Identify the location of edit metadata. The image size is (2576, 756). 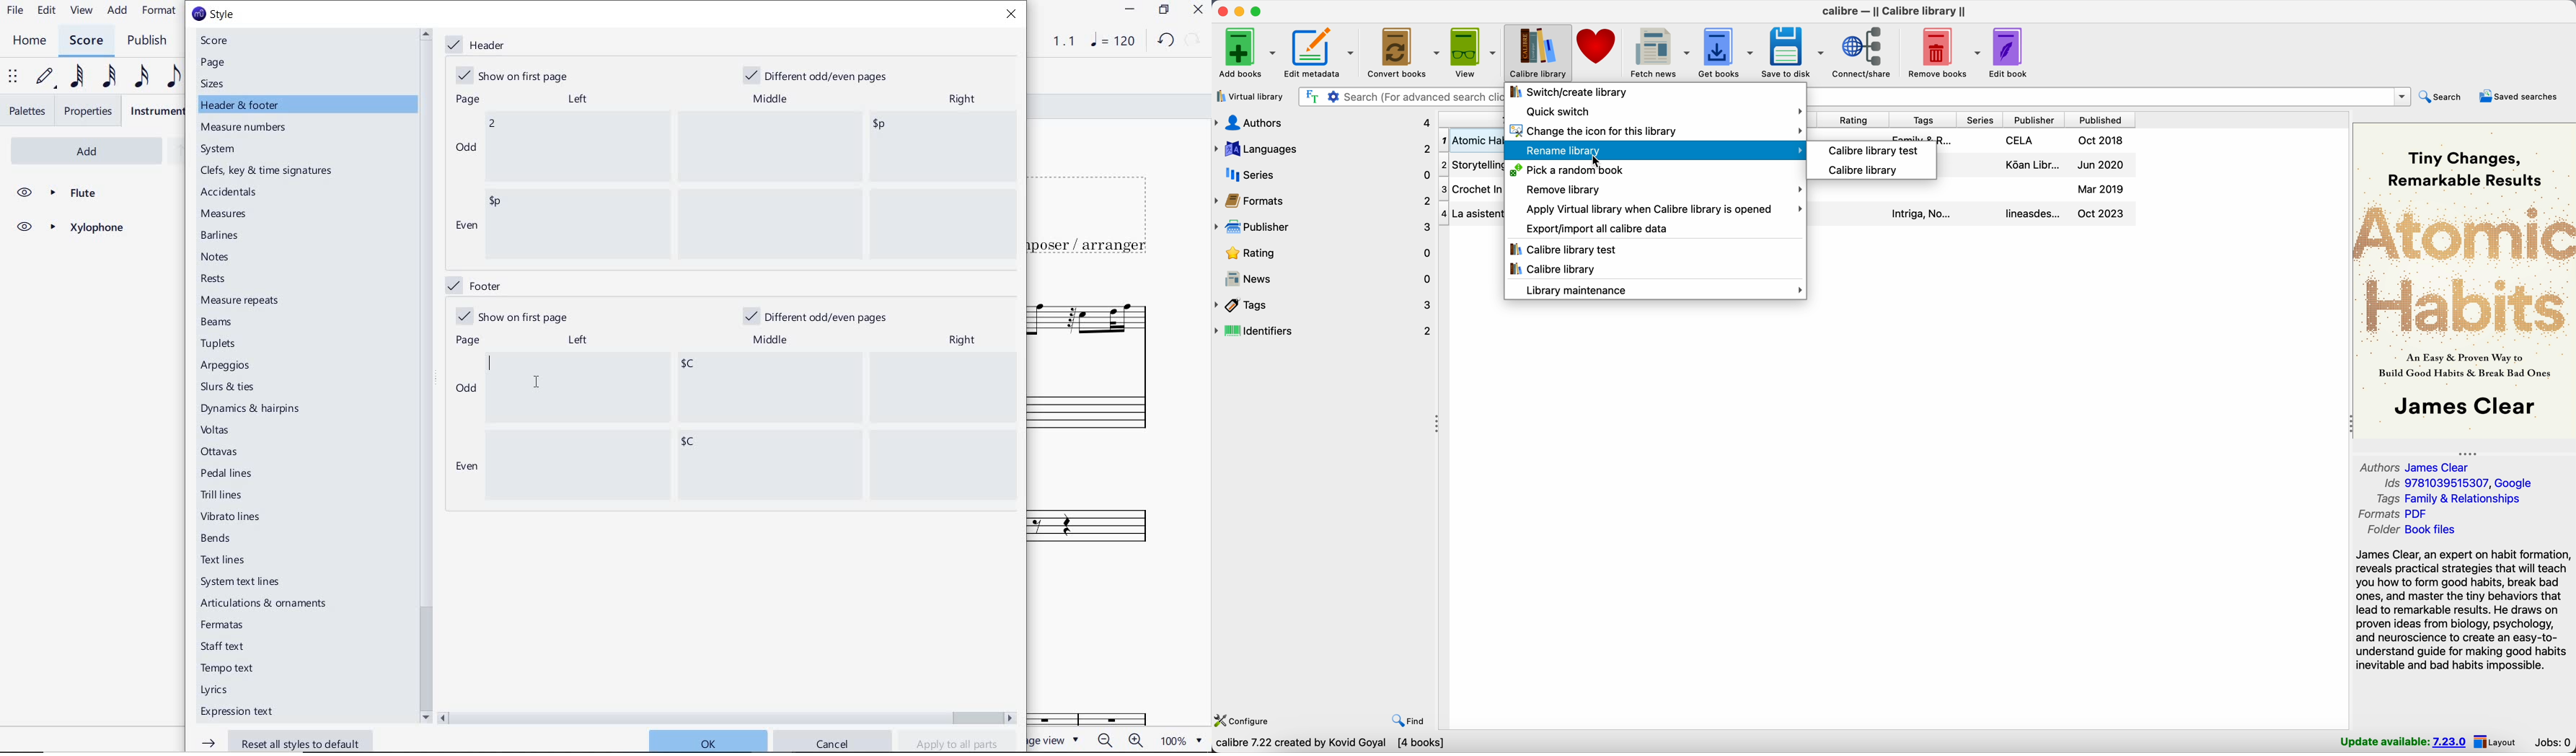
(1321, 53).